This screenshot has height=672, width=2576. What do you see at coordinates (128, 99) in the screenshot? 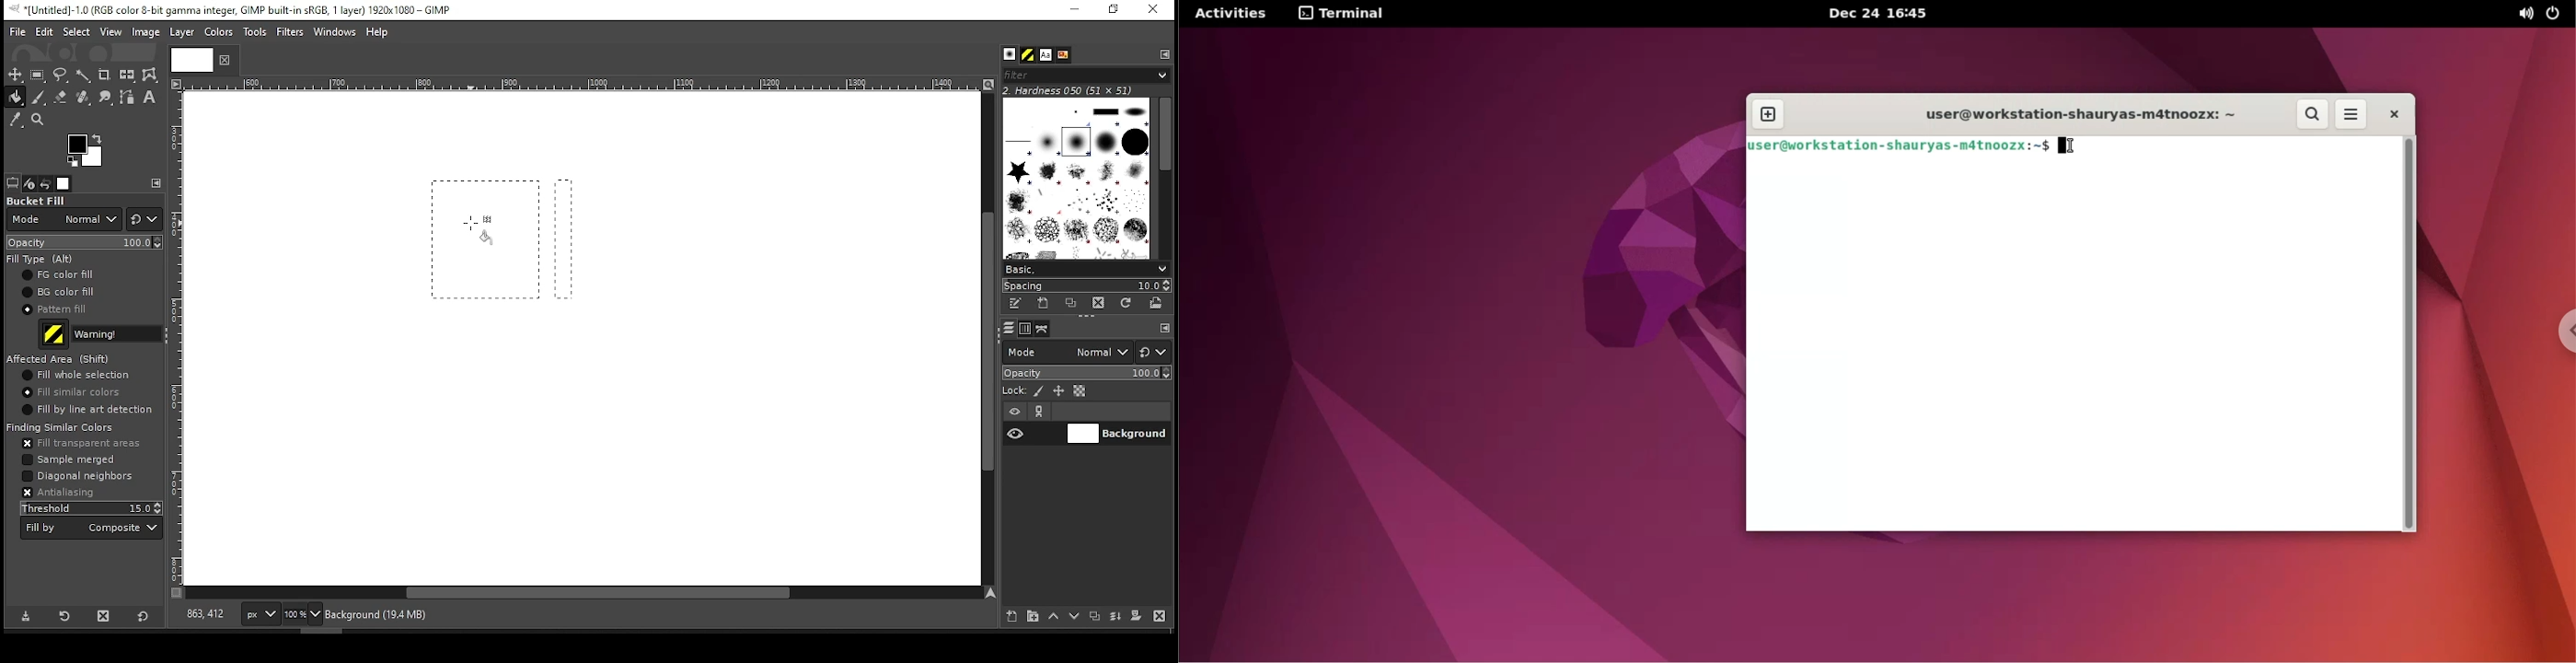
I see `paths tool` at bounding box center [128, 99].